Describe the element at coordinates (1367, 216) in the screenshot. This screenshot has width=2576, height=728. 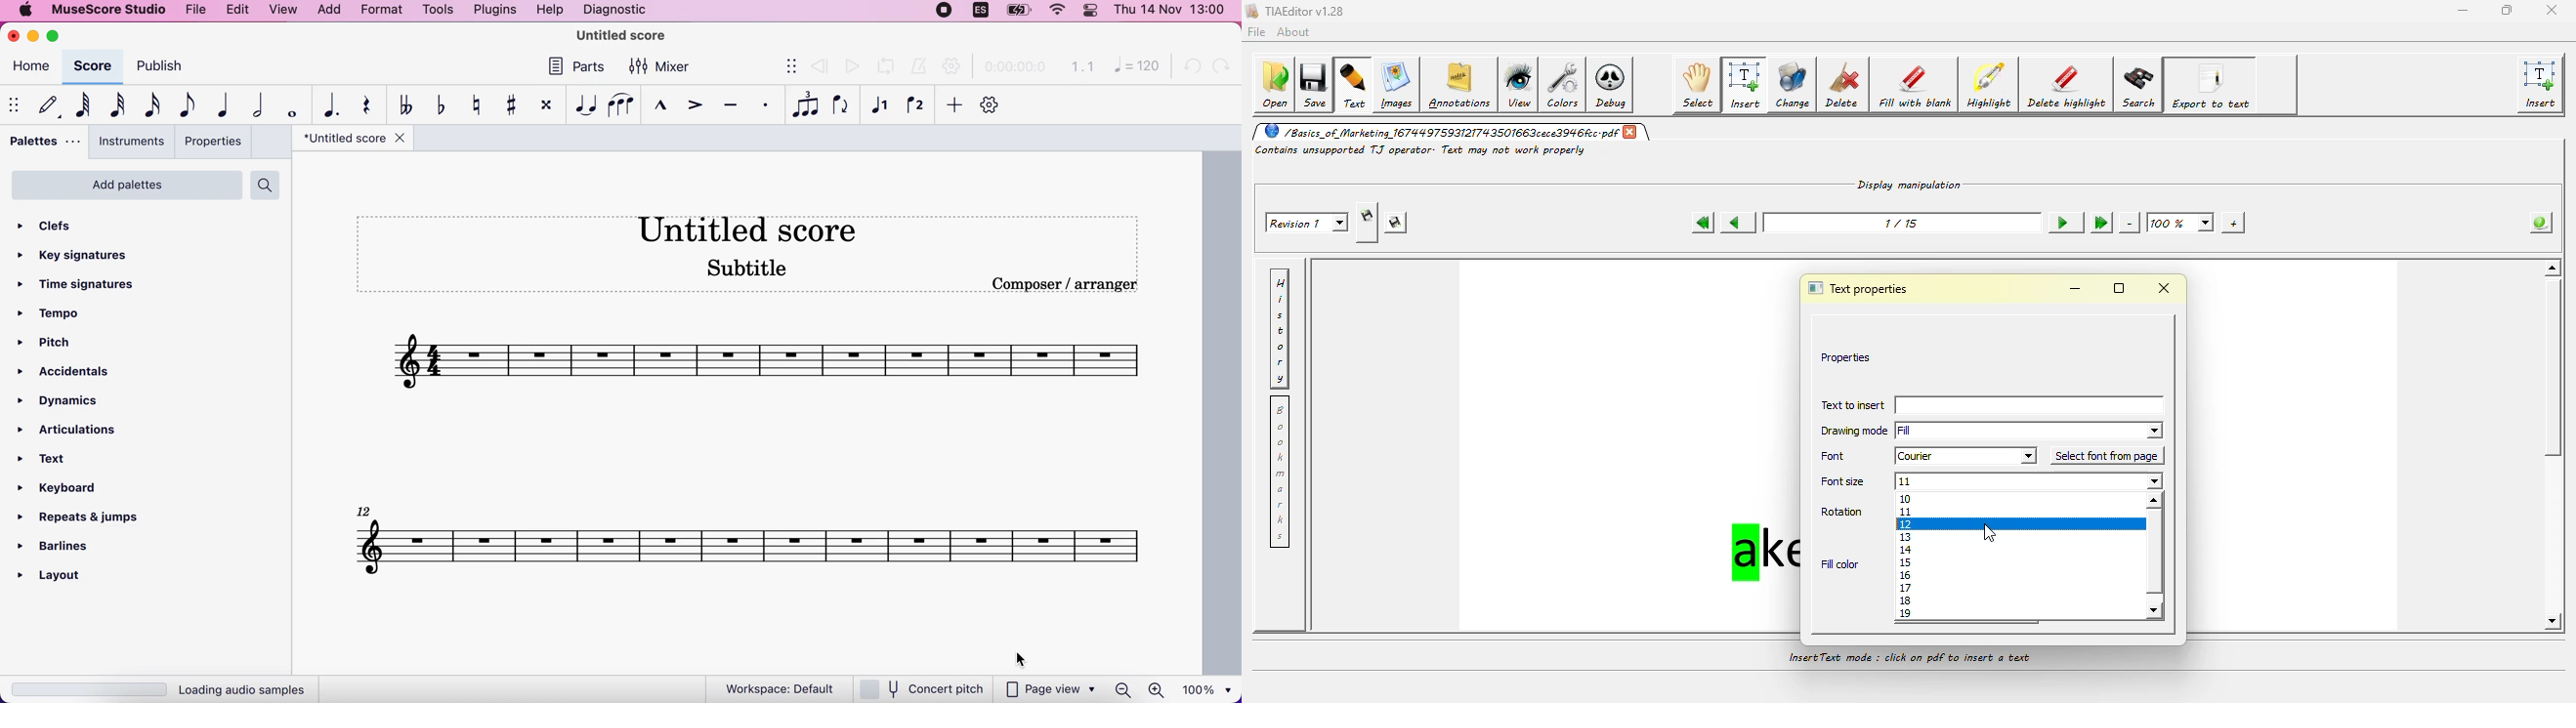
I see `creates new revision` at that location.